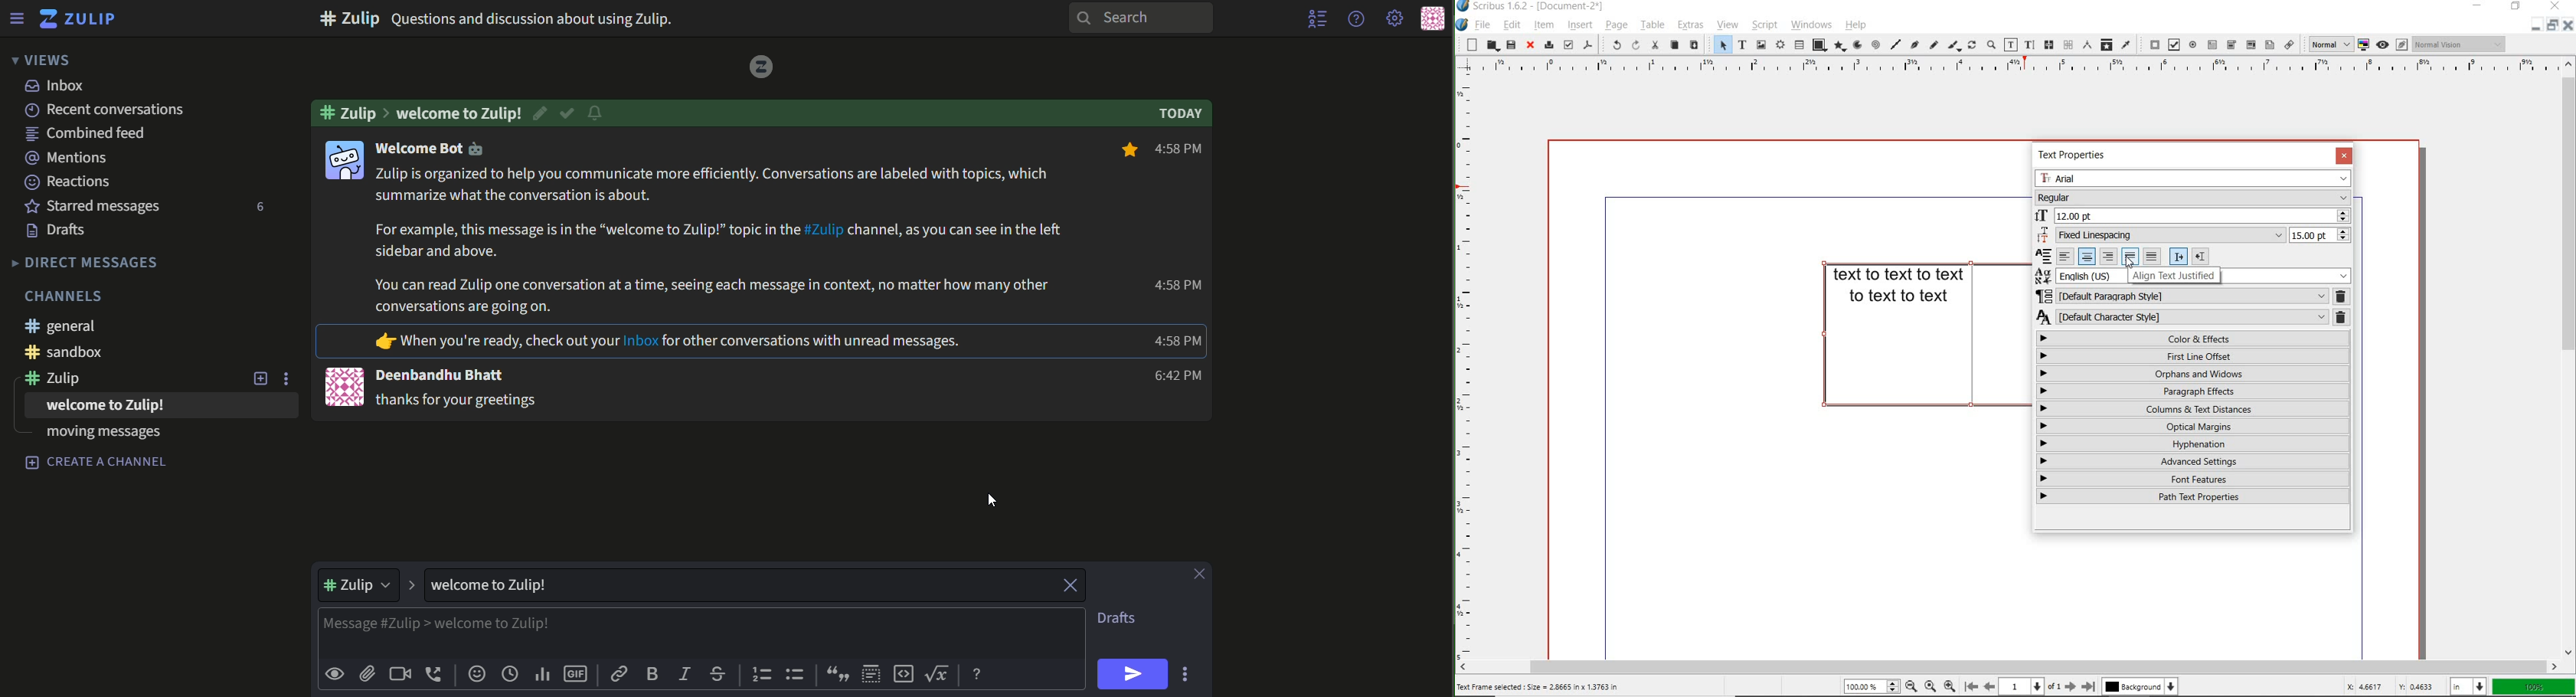  I want to click on text, so click(1124, 619).